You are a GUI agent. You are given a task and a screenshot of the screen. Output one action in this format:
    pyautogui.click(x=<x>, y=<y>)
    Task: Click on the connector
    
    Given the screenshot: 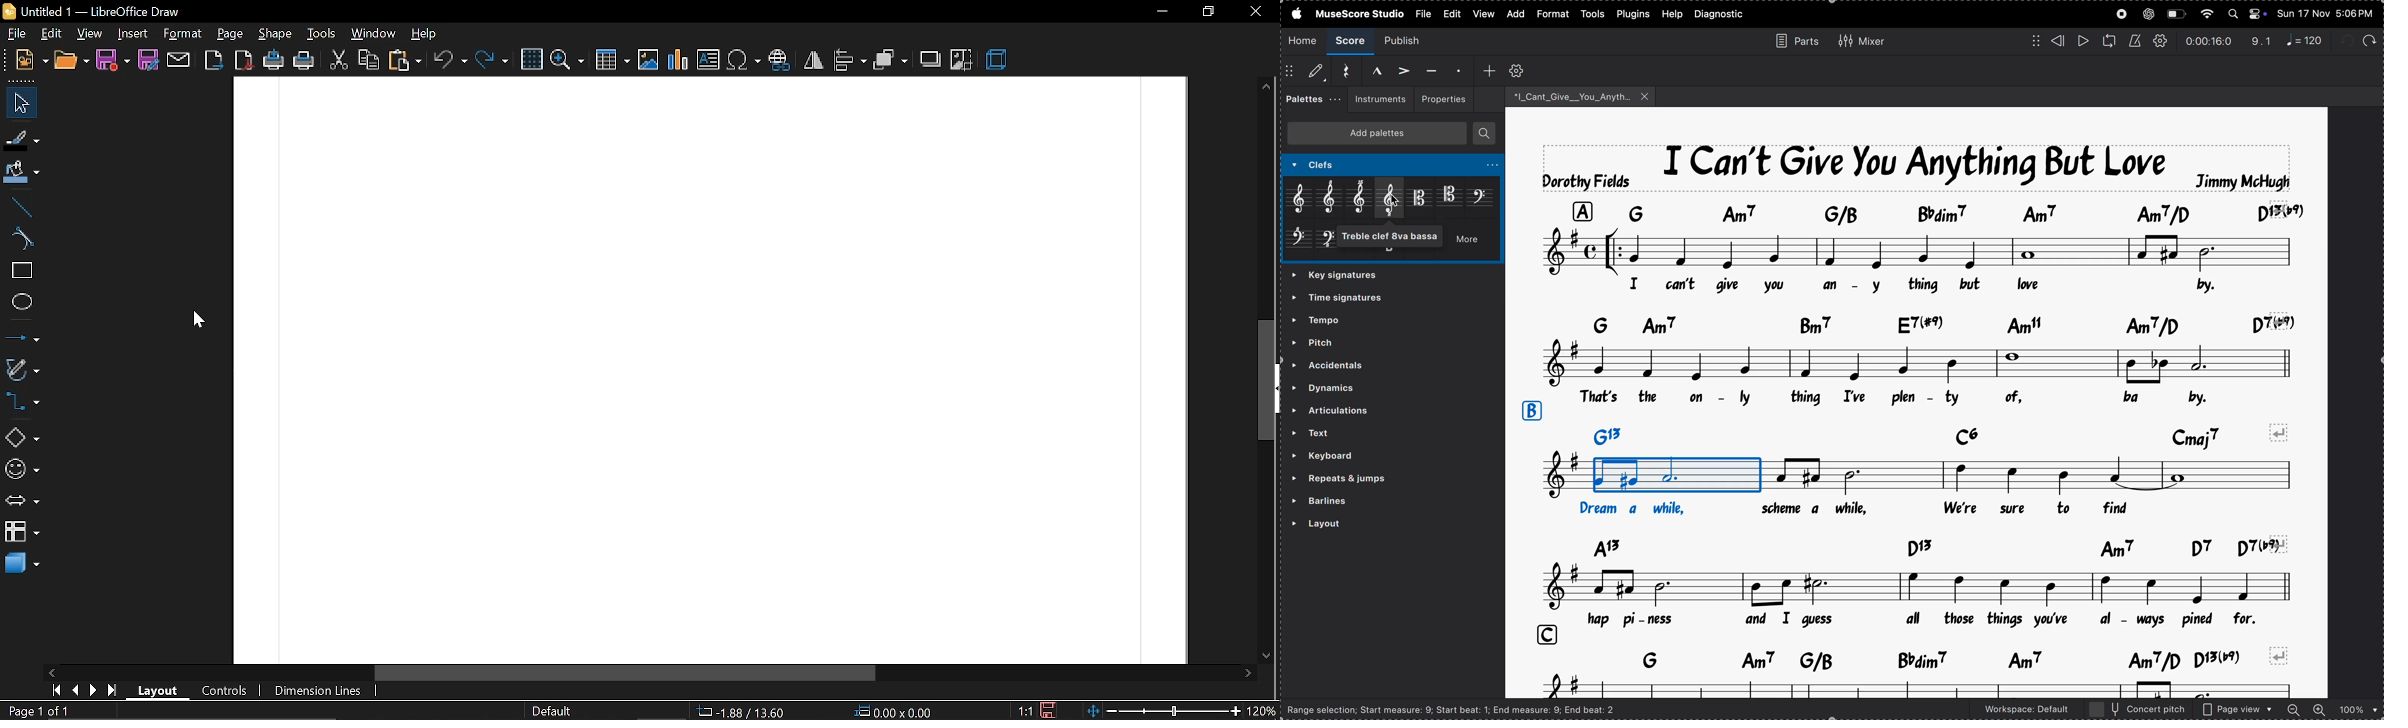 What is the action you would take?
    pyautogui.click(x=21, y=404)
    